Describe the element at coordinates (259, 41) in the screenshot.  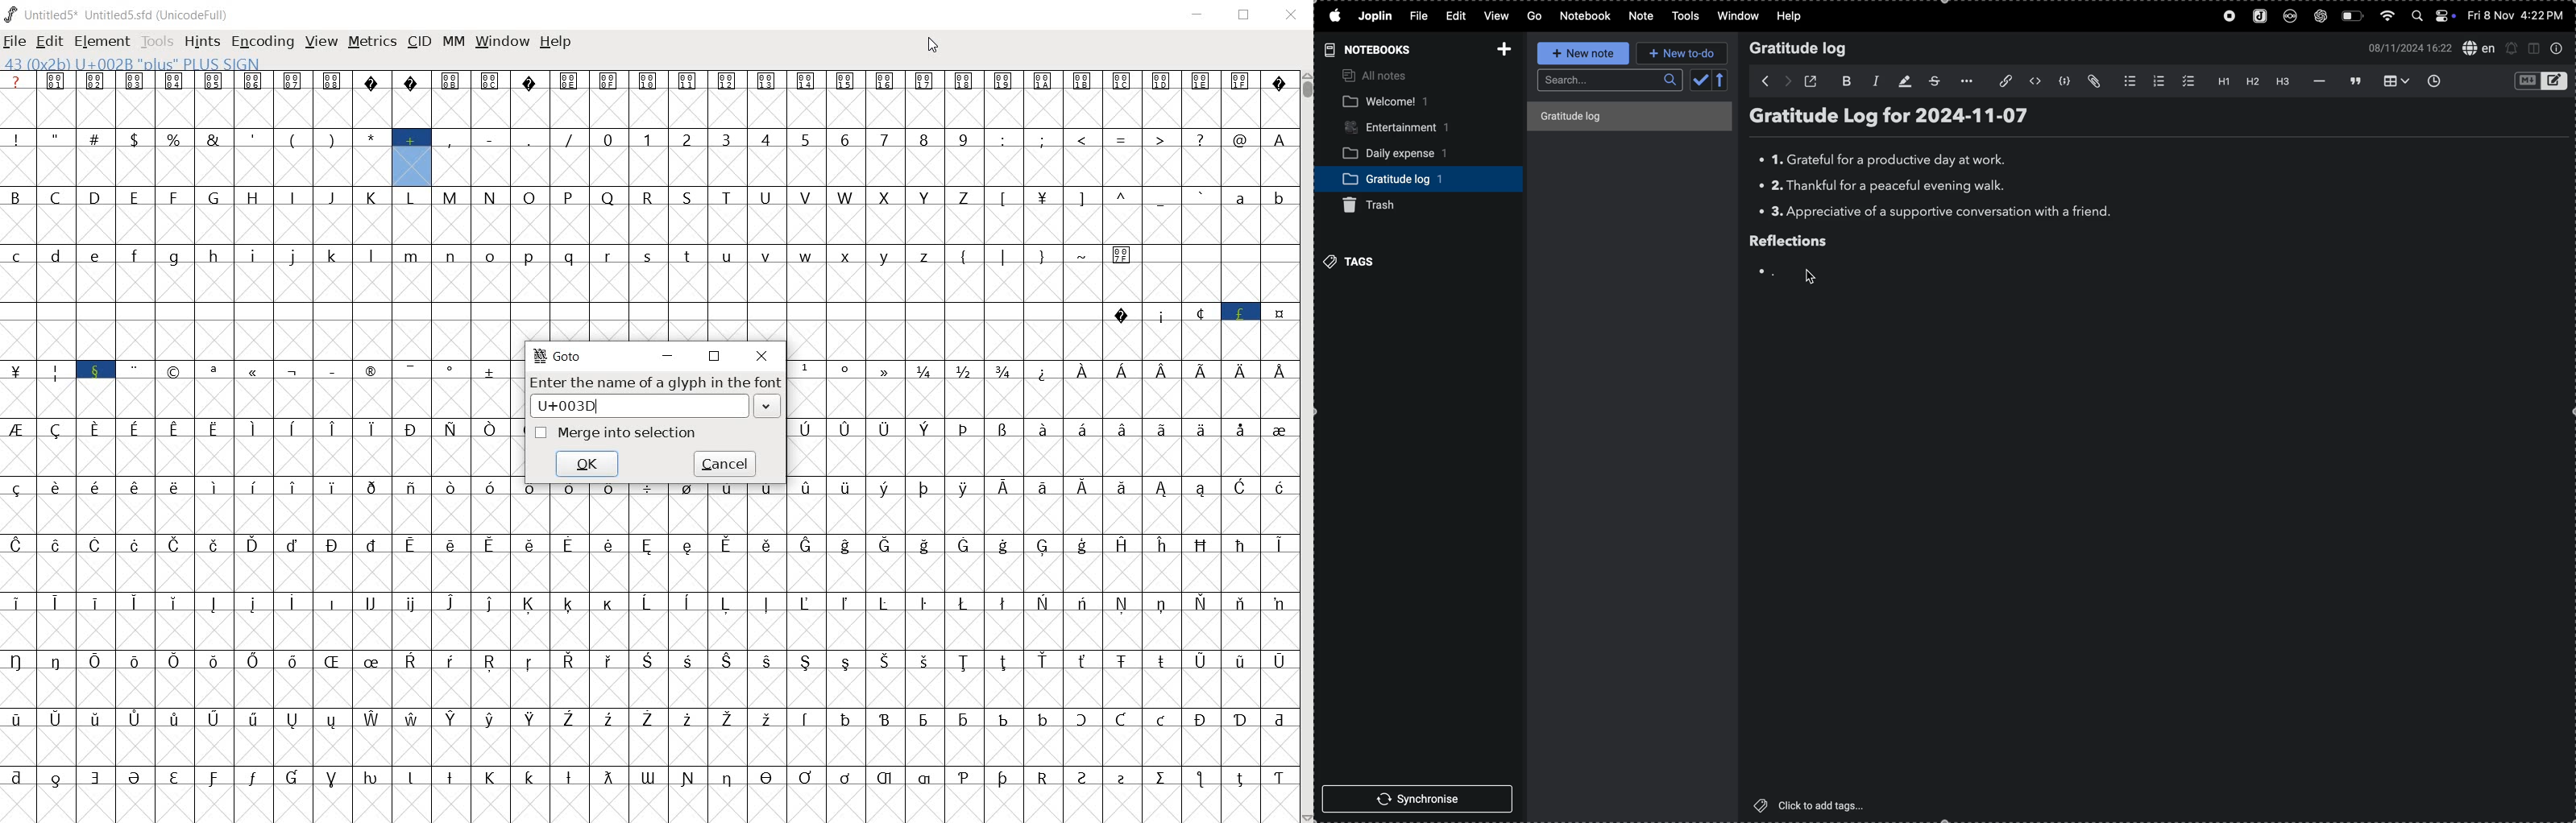
I see `encoding` at that location.